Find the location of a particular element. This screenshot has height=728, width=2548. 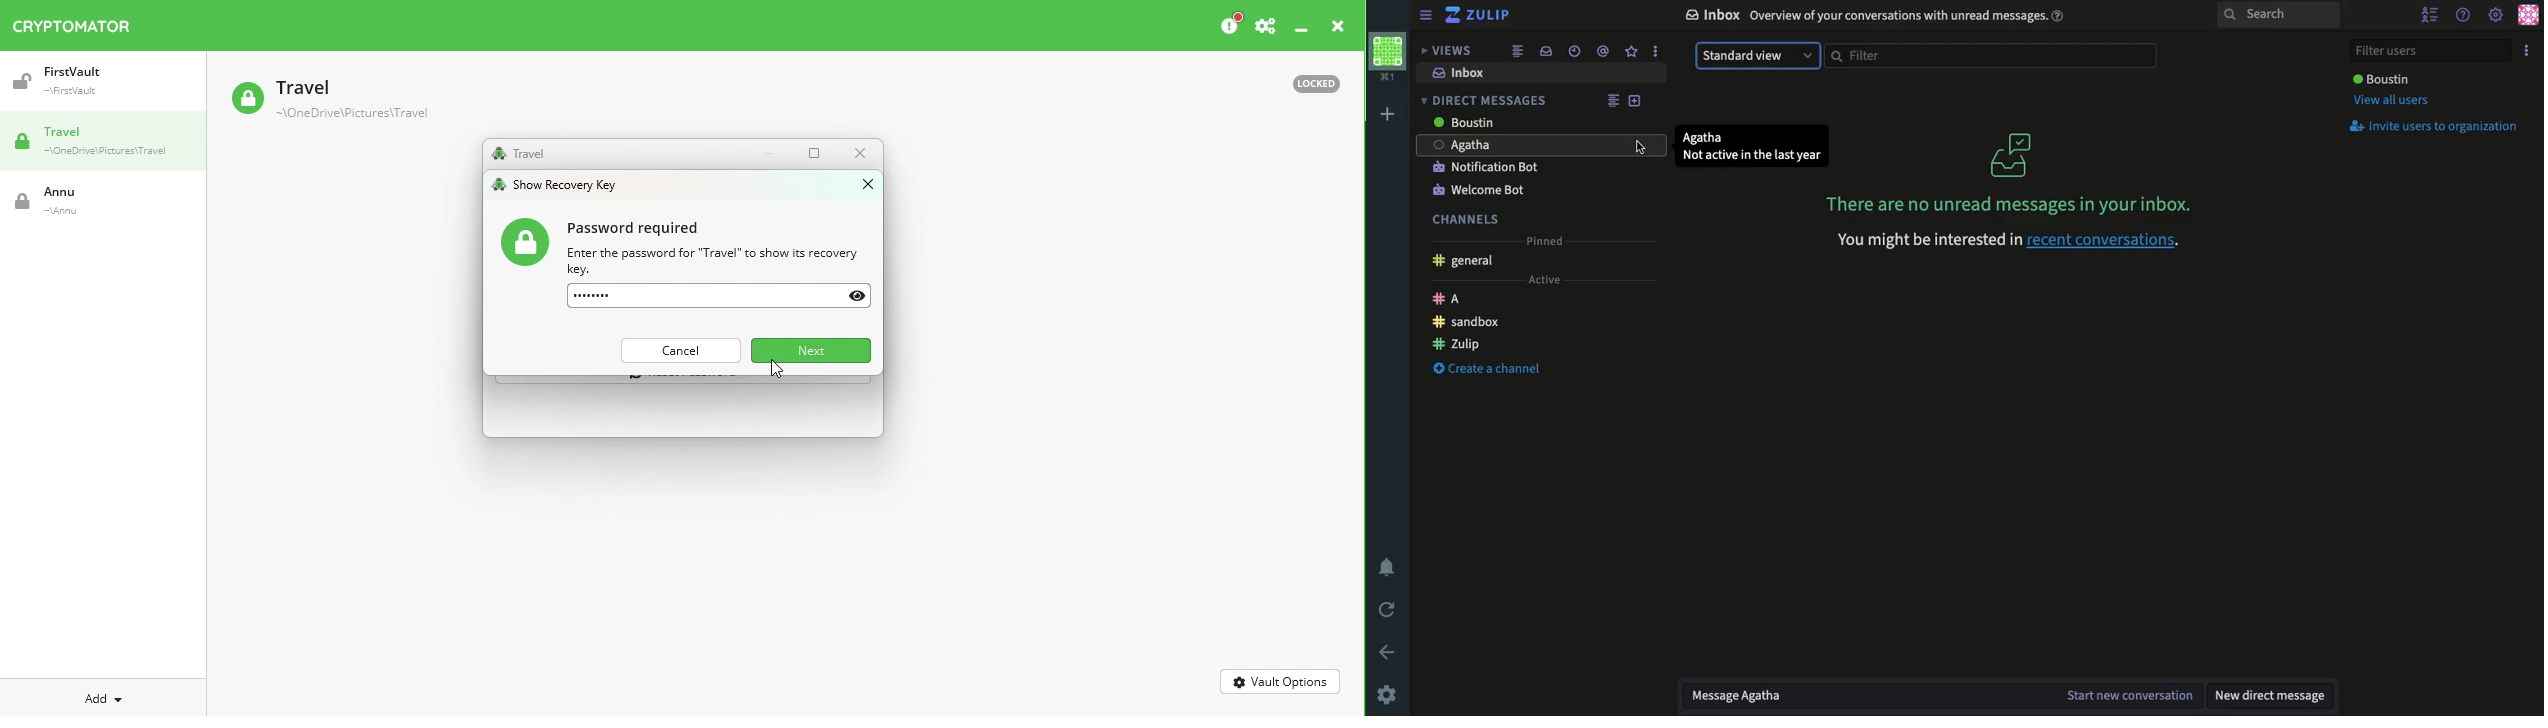

recent conversations is located at coordinates (2013, 238).